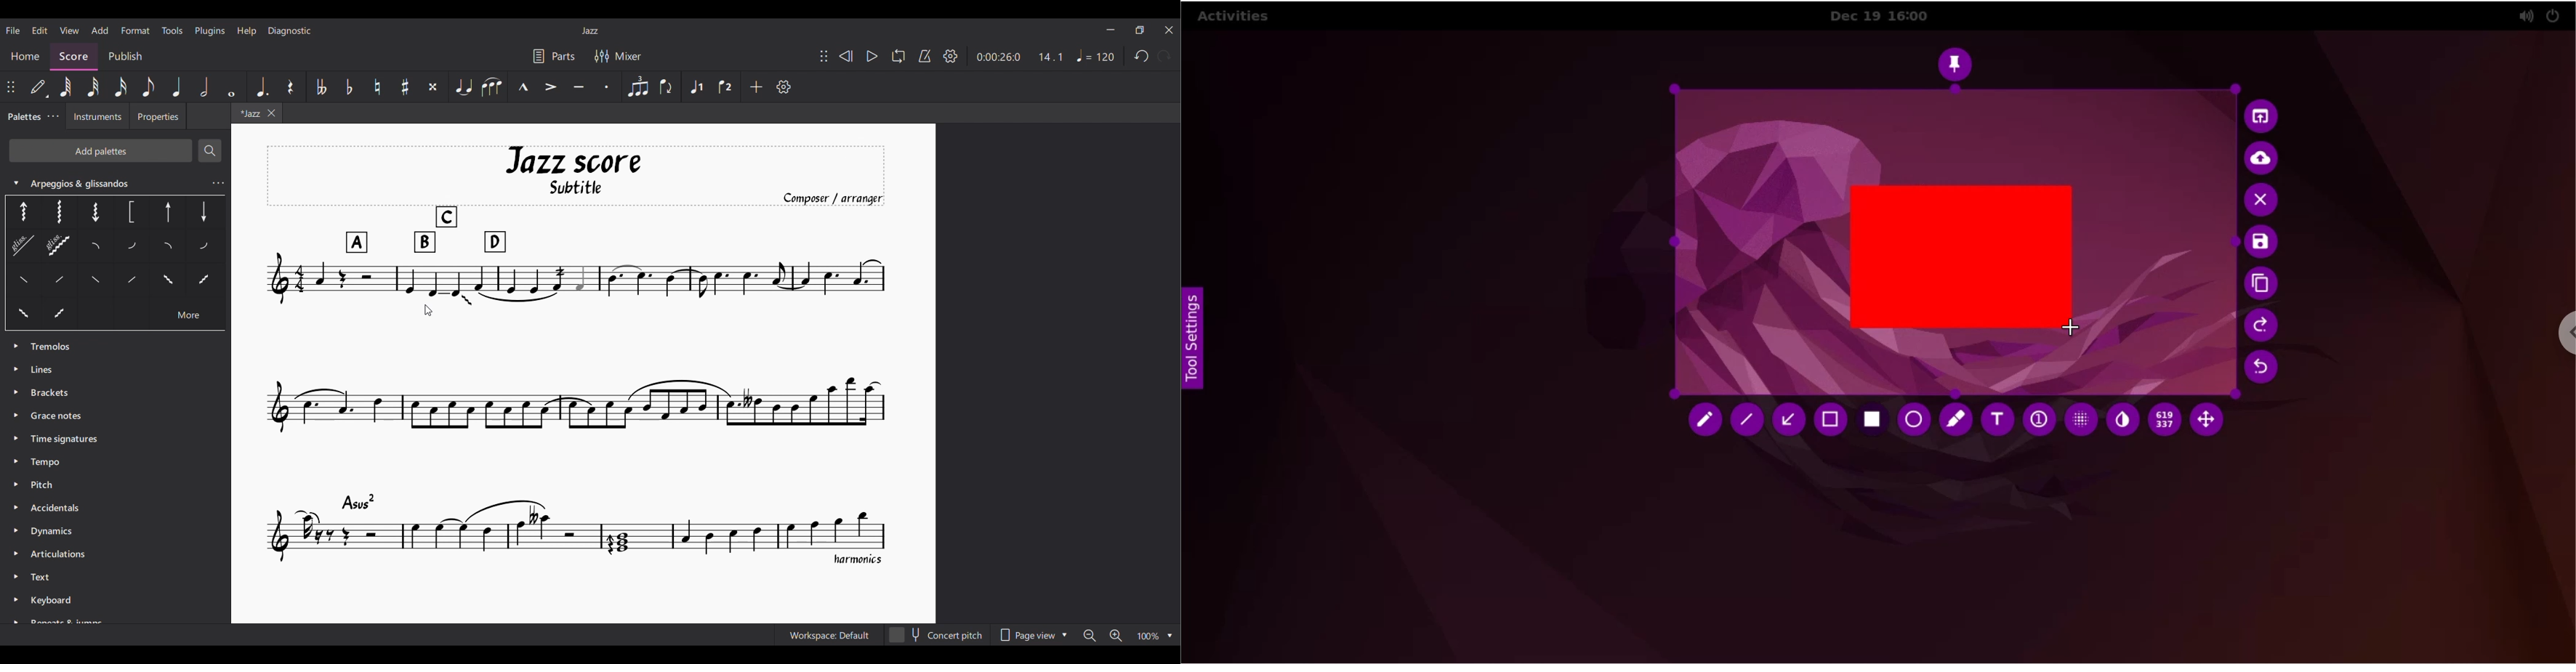 This screenshot has width=2576, height=672. I want to click on Edit menu, so click(40, 31).